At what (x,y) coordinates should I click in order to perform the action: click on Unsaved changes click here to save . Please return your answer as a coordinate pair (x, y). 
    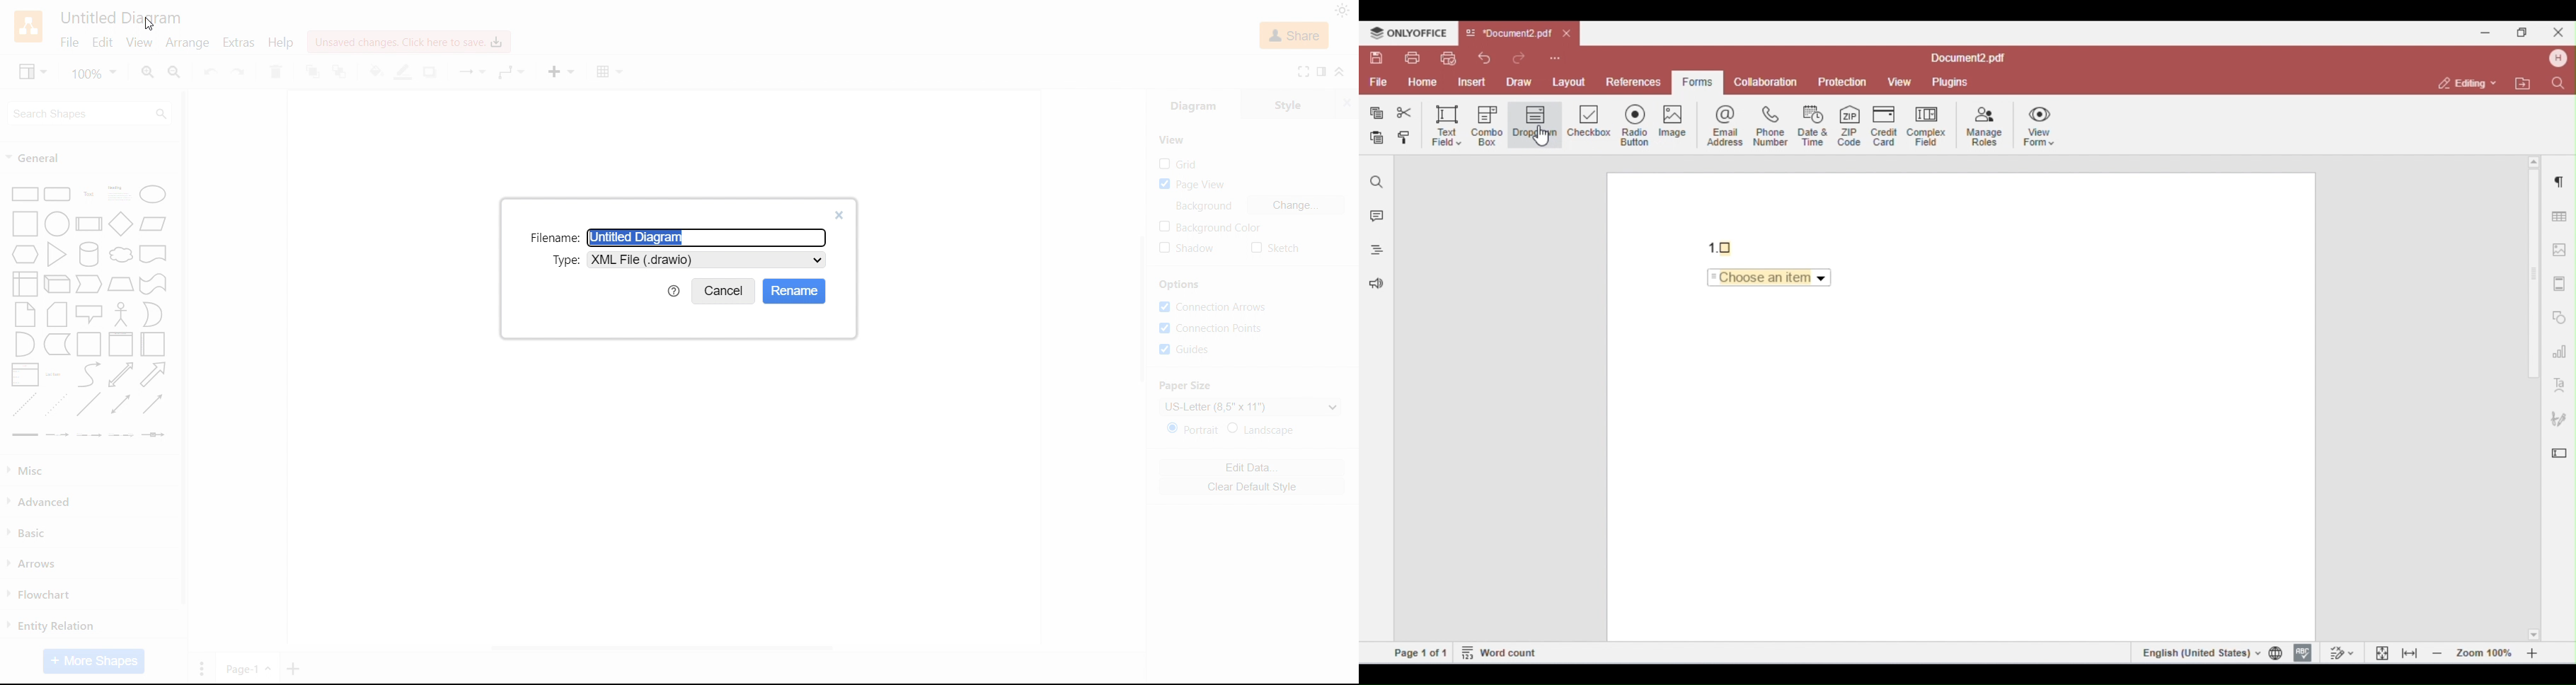
    Looking at the image, I should click on (406, 42).